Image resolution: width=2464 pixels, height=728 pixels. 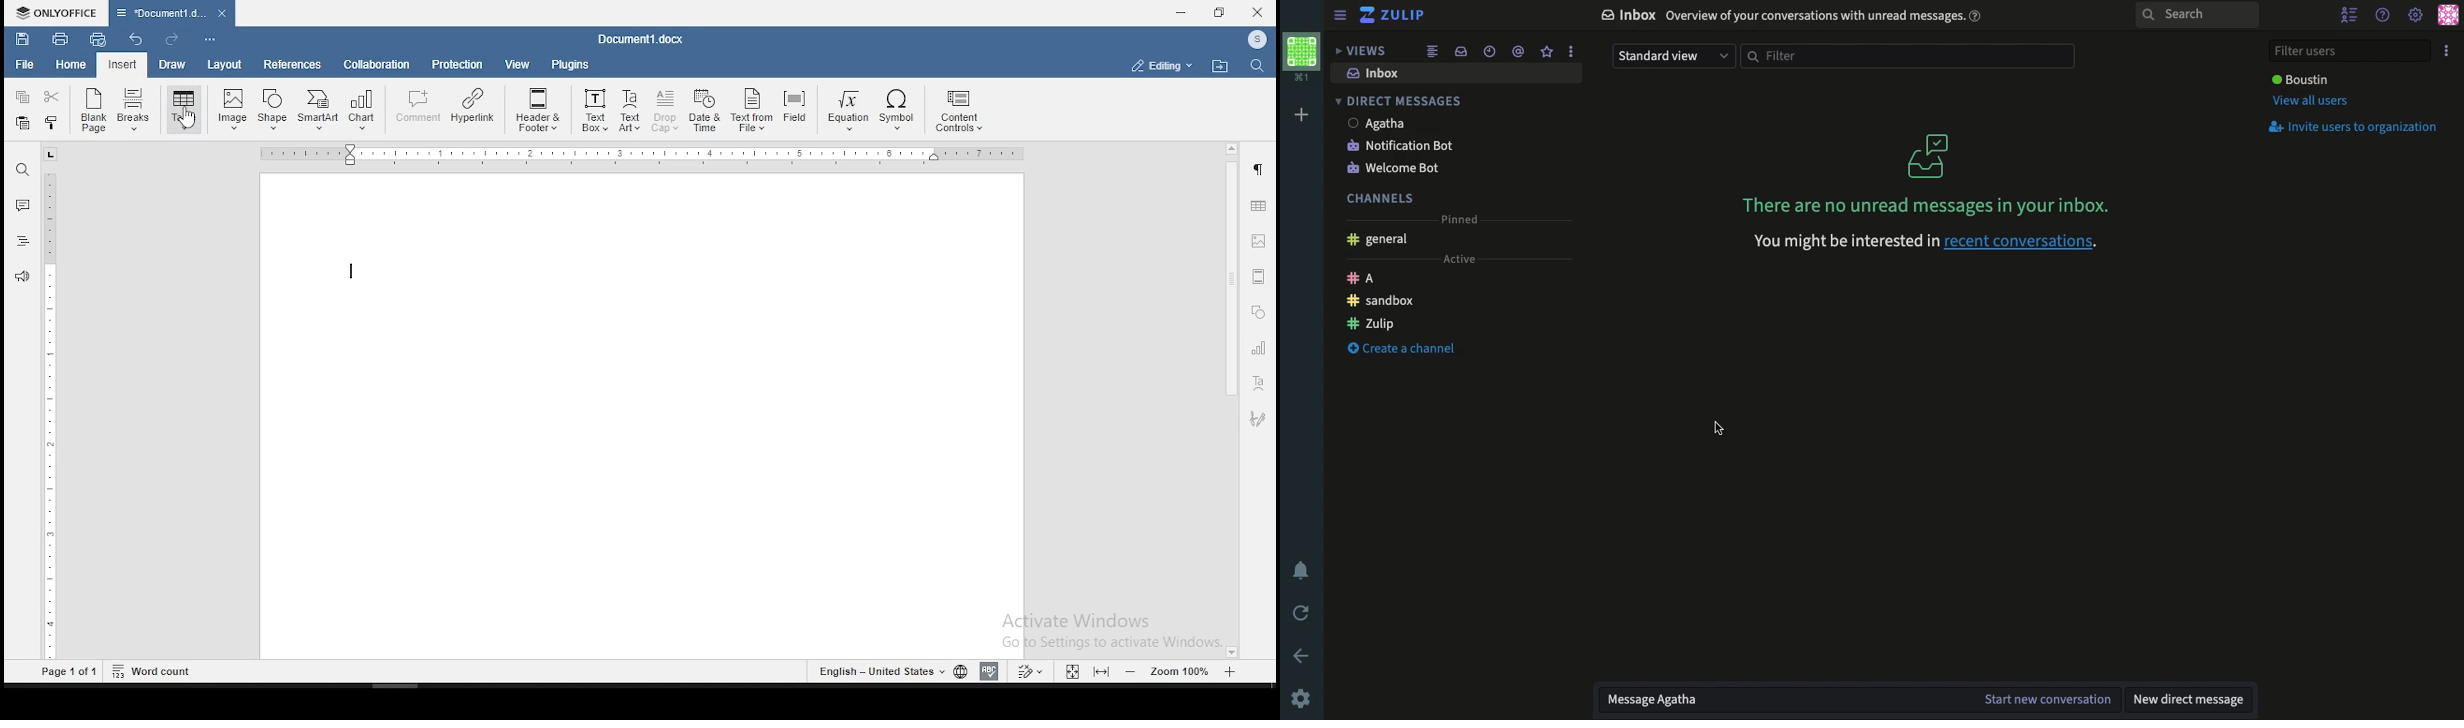 What do you see at coordinates (2358, 129) in the screenshot?
I see `Invite users to organization` at bounding box center [2358, 129].